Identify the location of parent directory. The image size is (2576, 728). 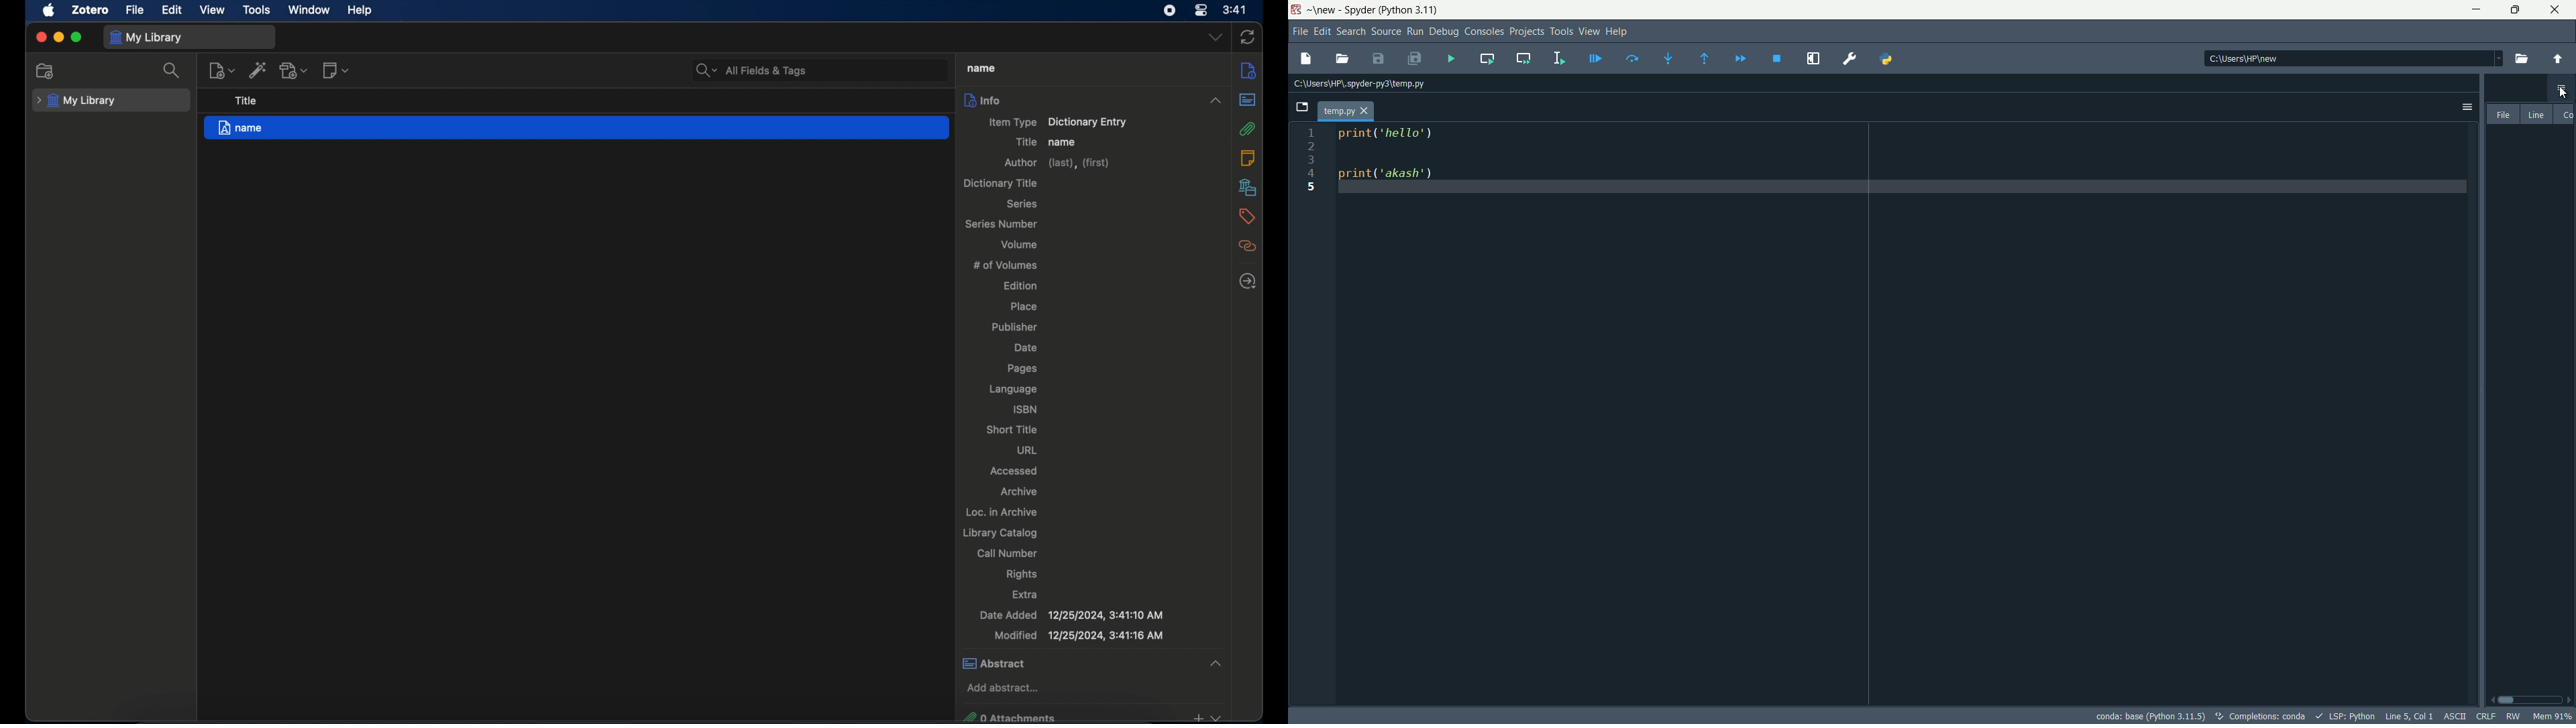
(2555, 59).